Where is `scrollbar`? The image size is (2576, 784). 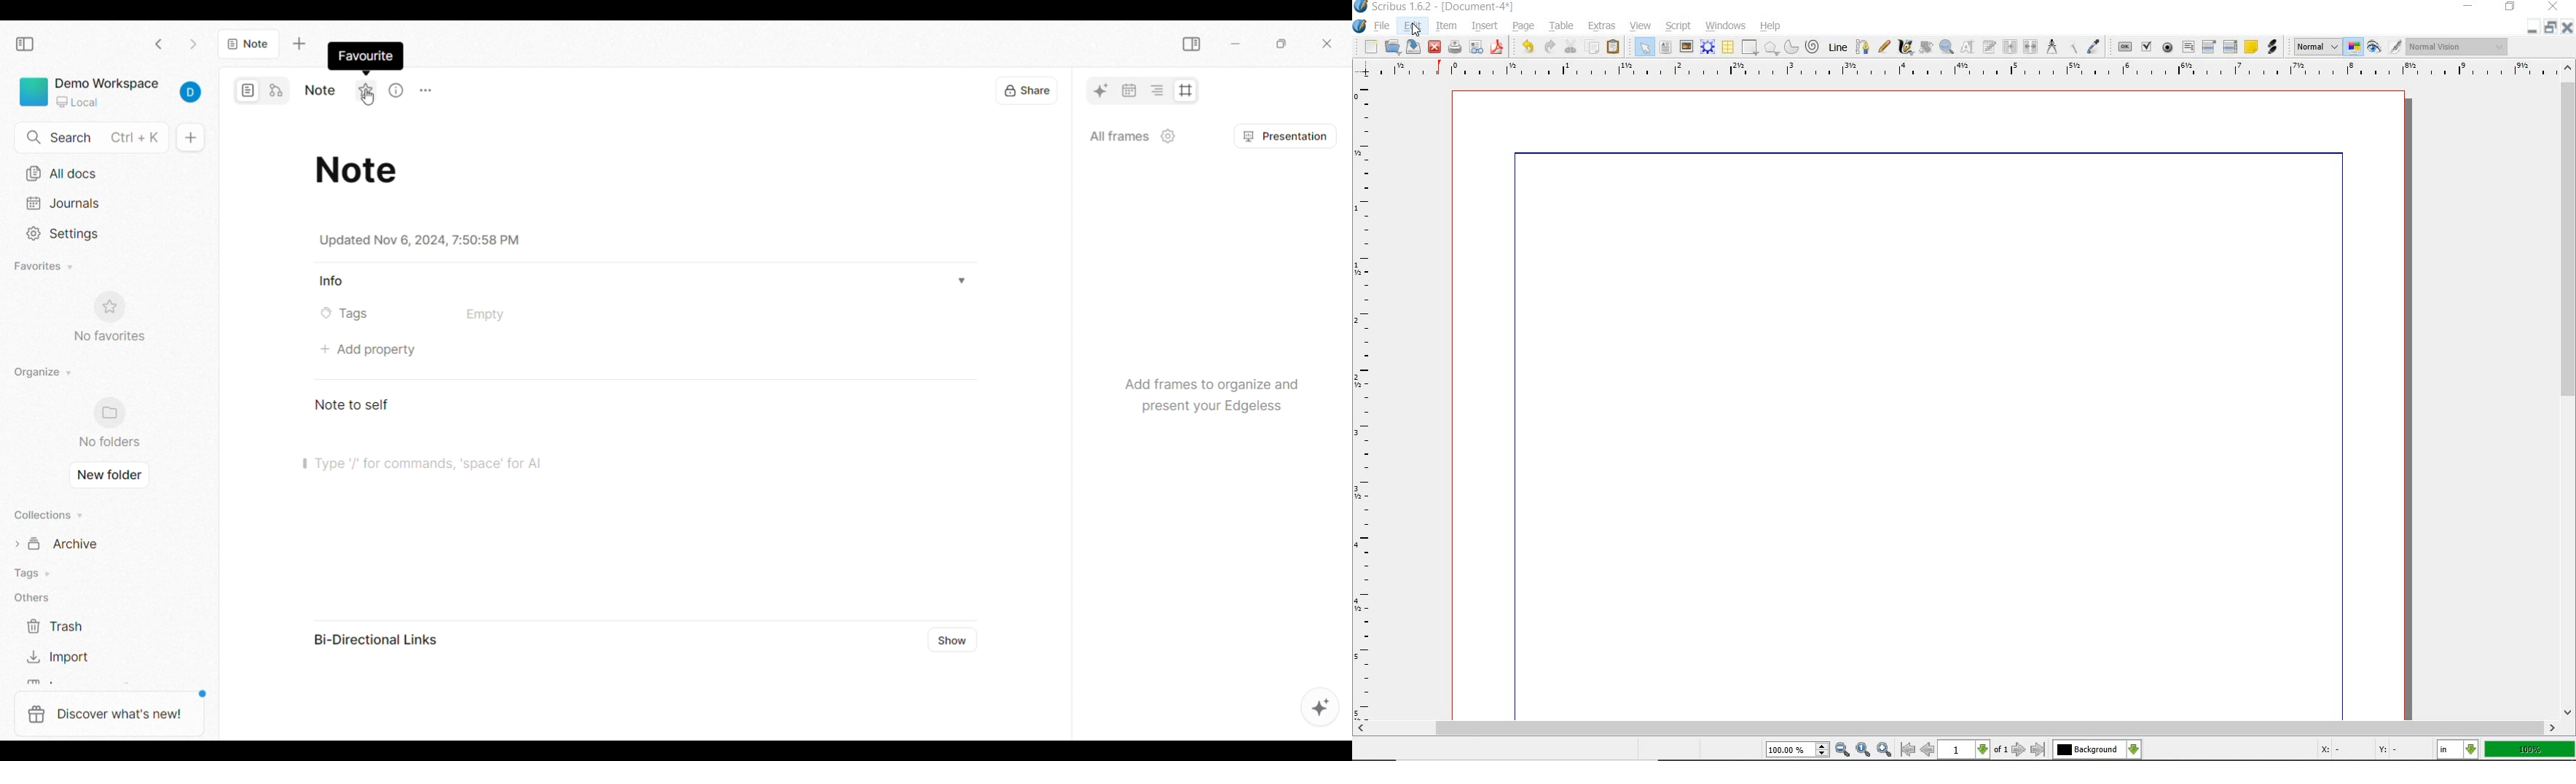
scrollbar is located at coordinates (2569, 389).